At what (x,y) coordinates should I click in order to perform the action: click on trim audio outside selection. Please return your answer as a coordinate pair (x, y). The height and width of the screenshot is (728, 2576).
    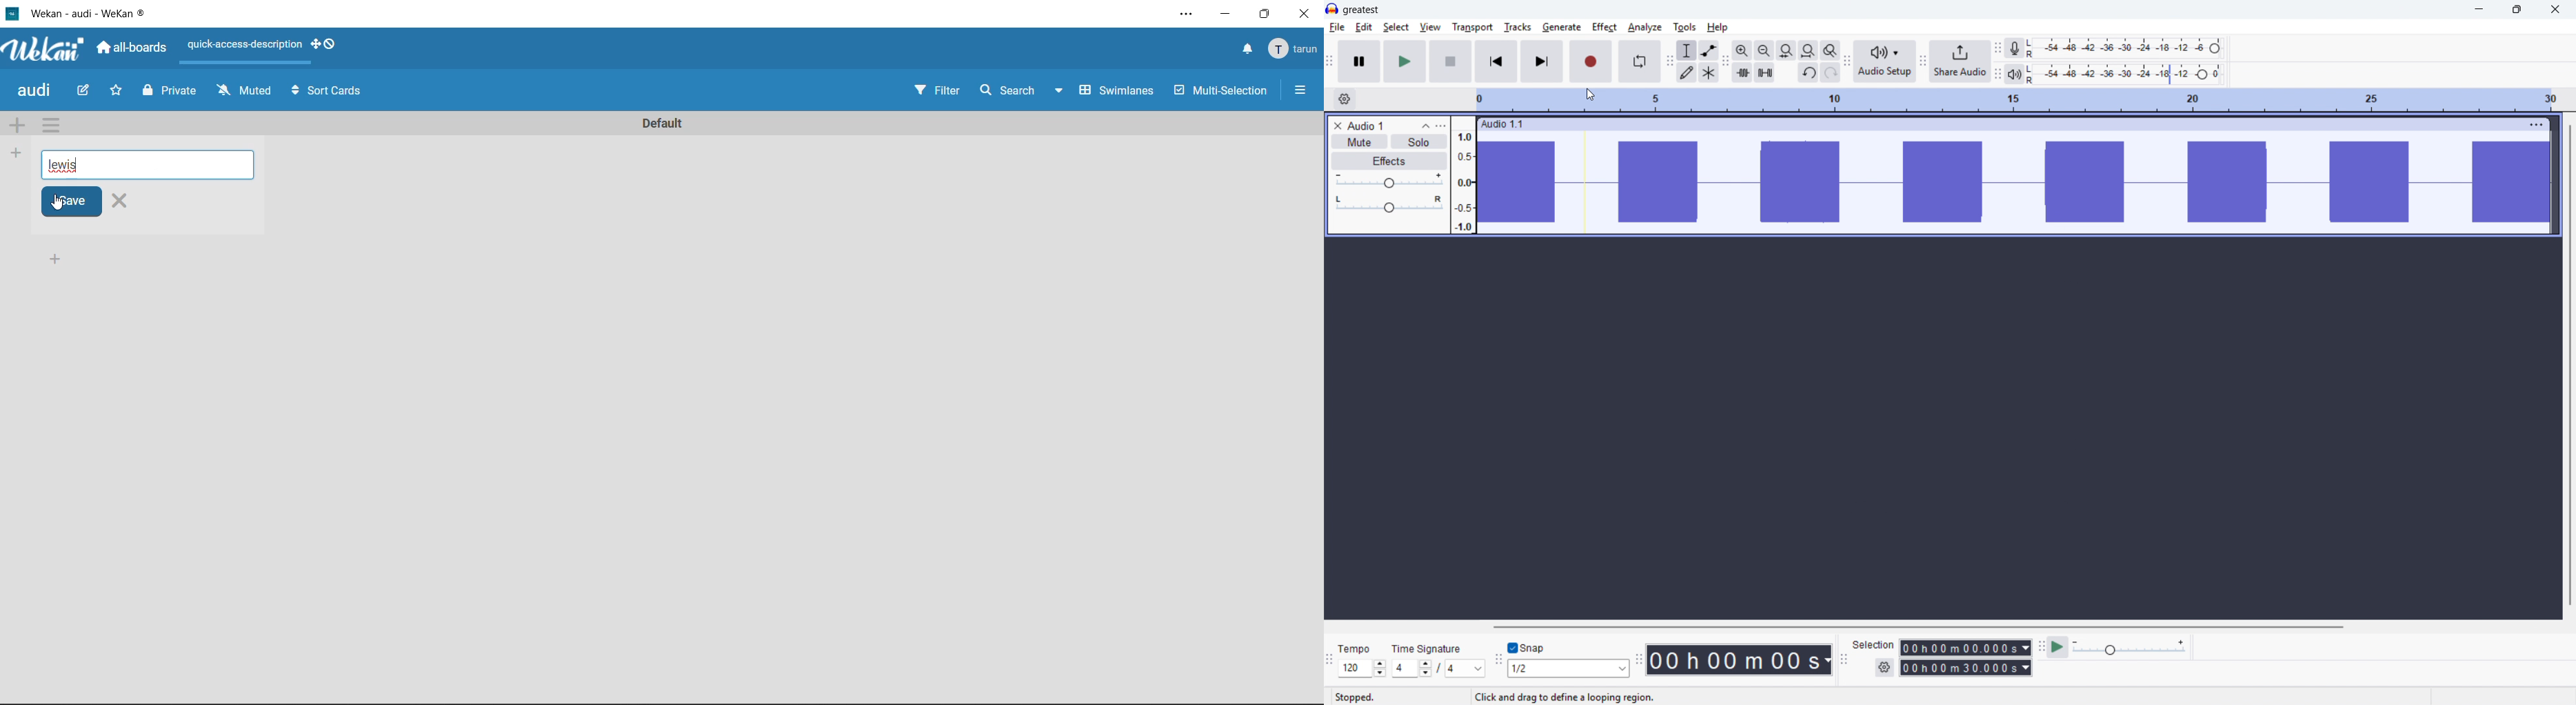
    Looking at the image, I should click on (1742, 73).